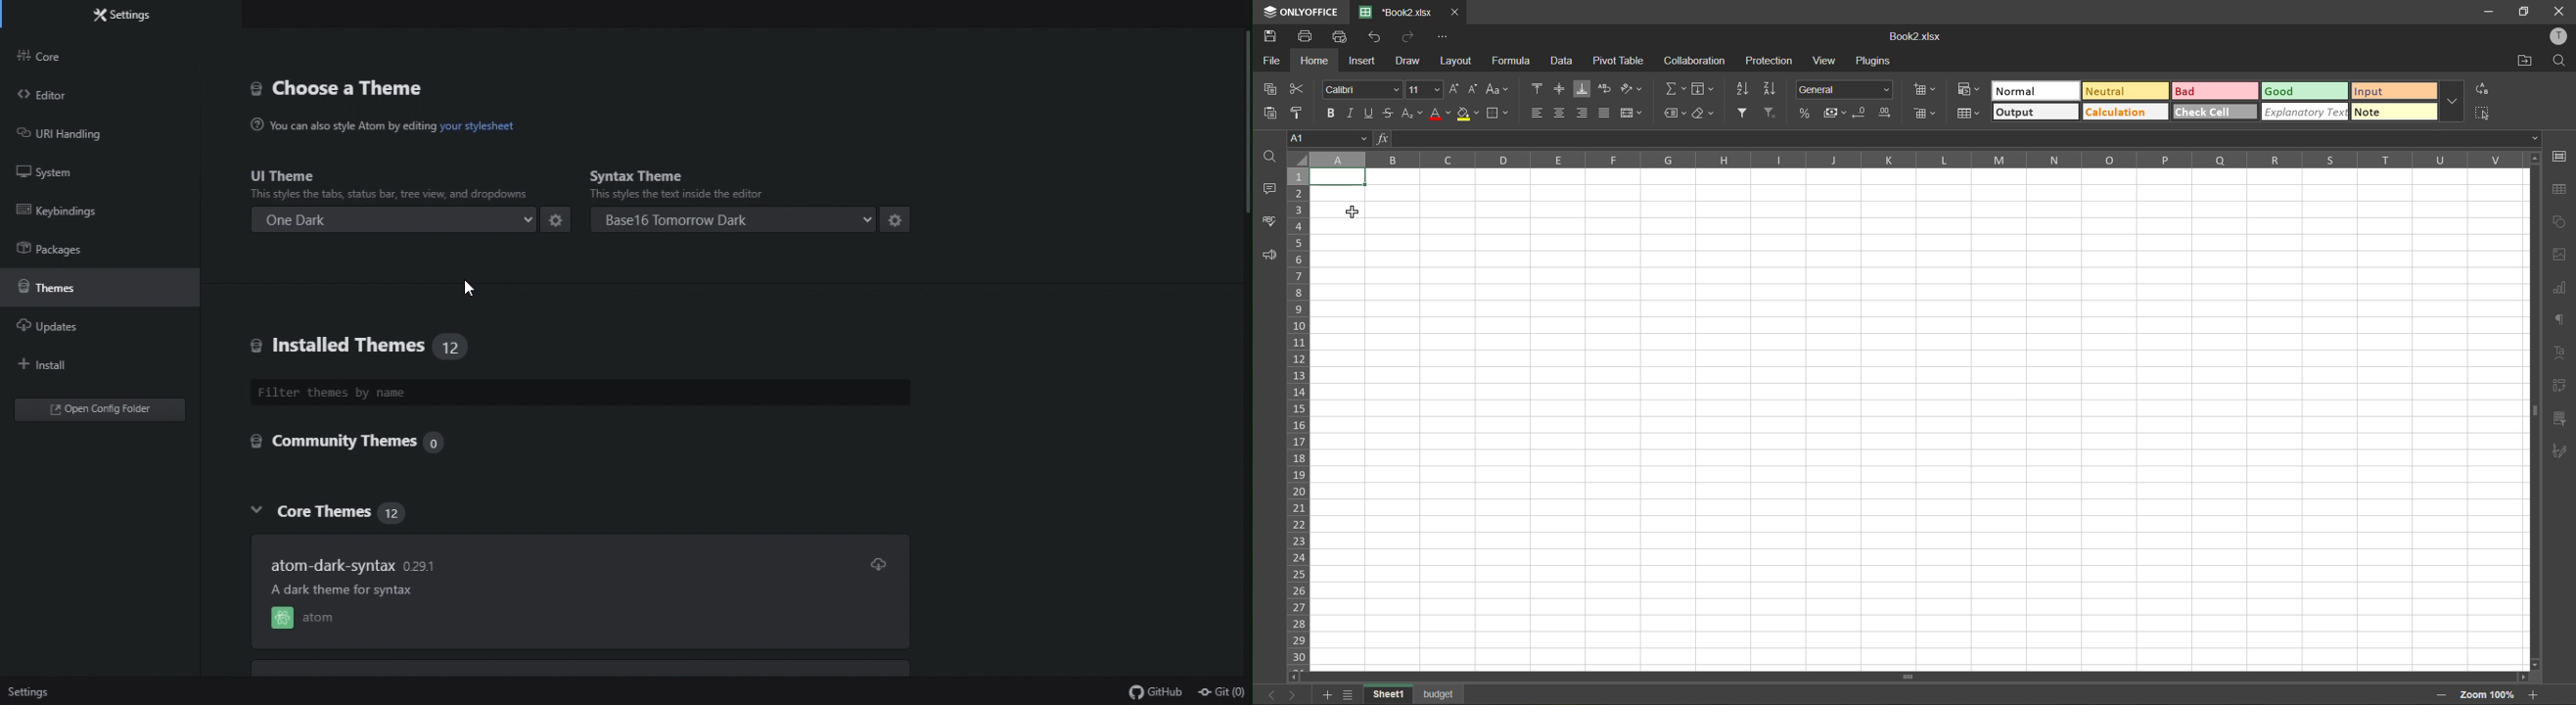 The image size is (2576, 728). I want to click on align bottom, so click(1582, 88).